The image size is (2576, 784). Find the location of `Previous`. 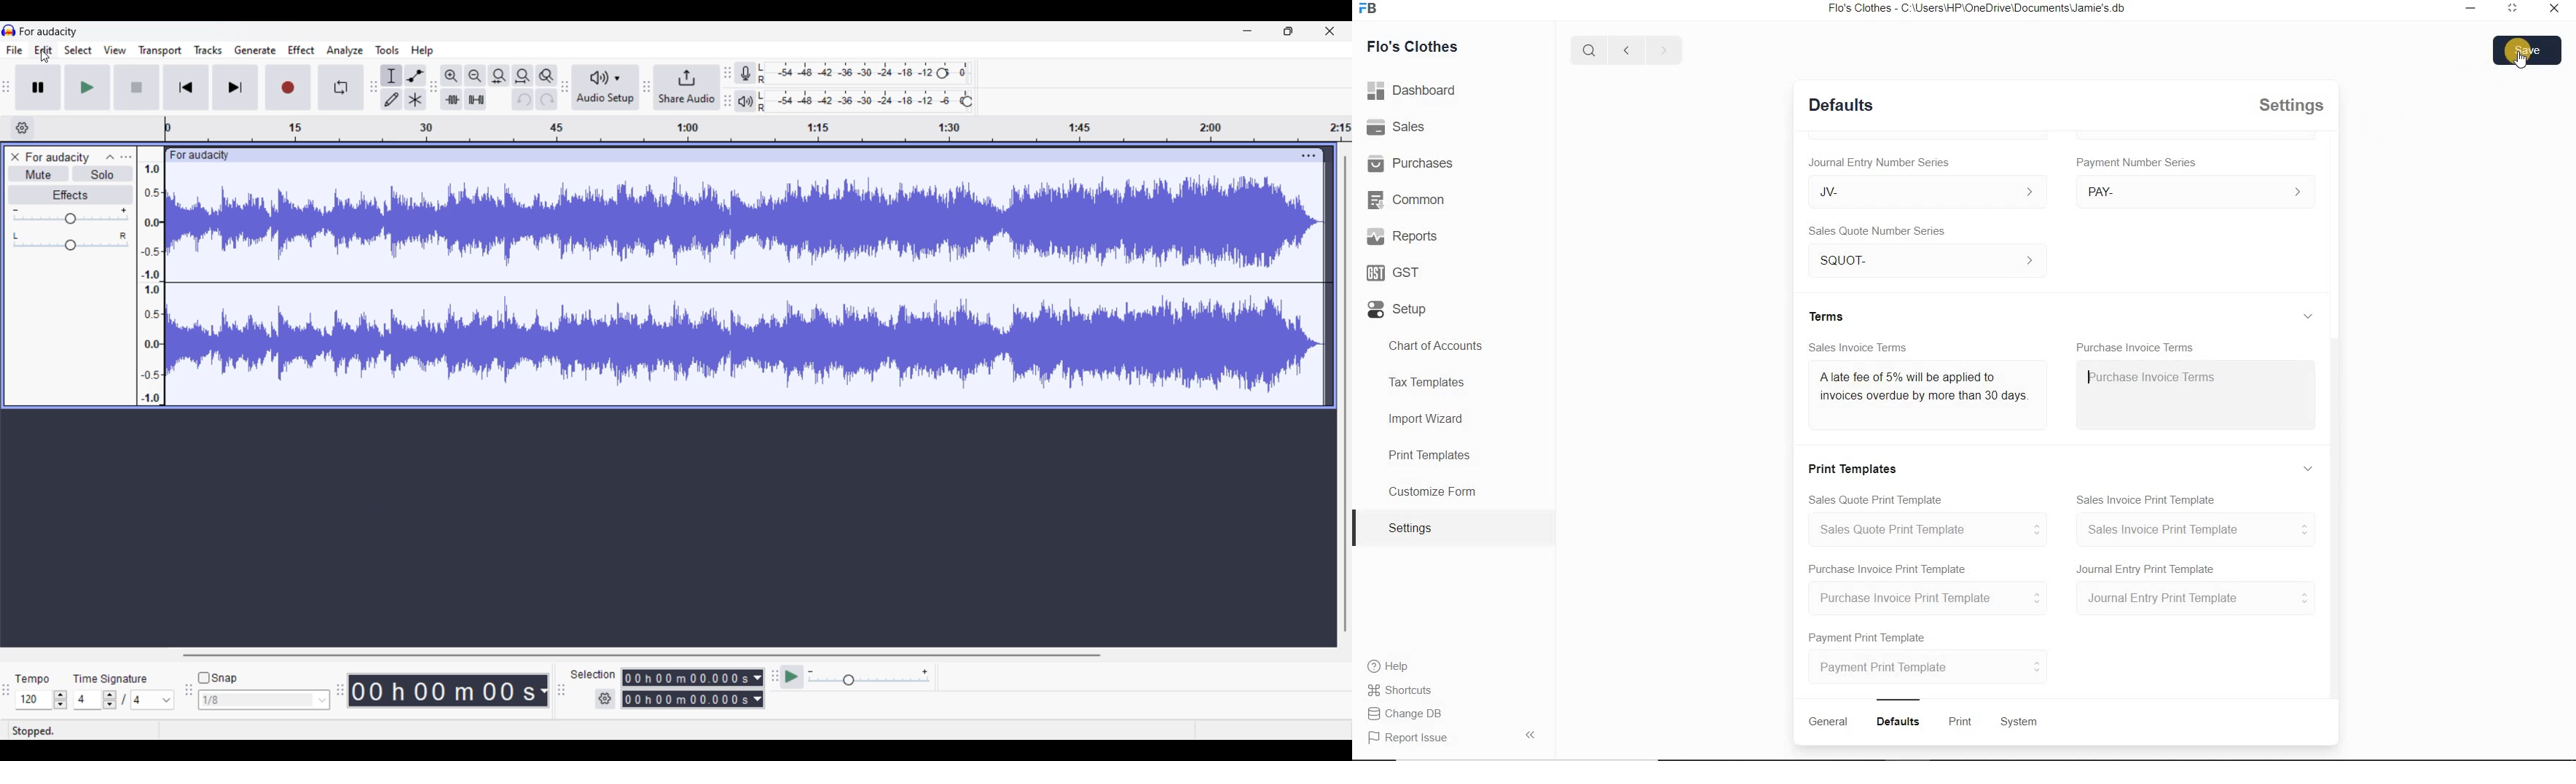

Previous is located at coordinates (1624, 49).